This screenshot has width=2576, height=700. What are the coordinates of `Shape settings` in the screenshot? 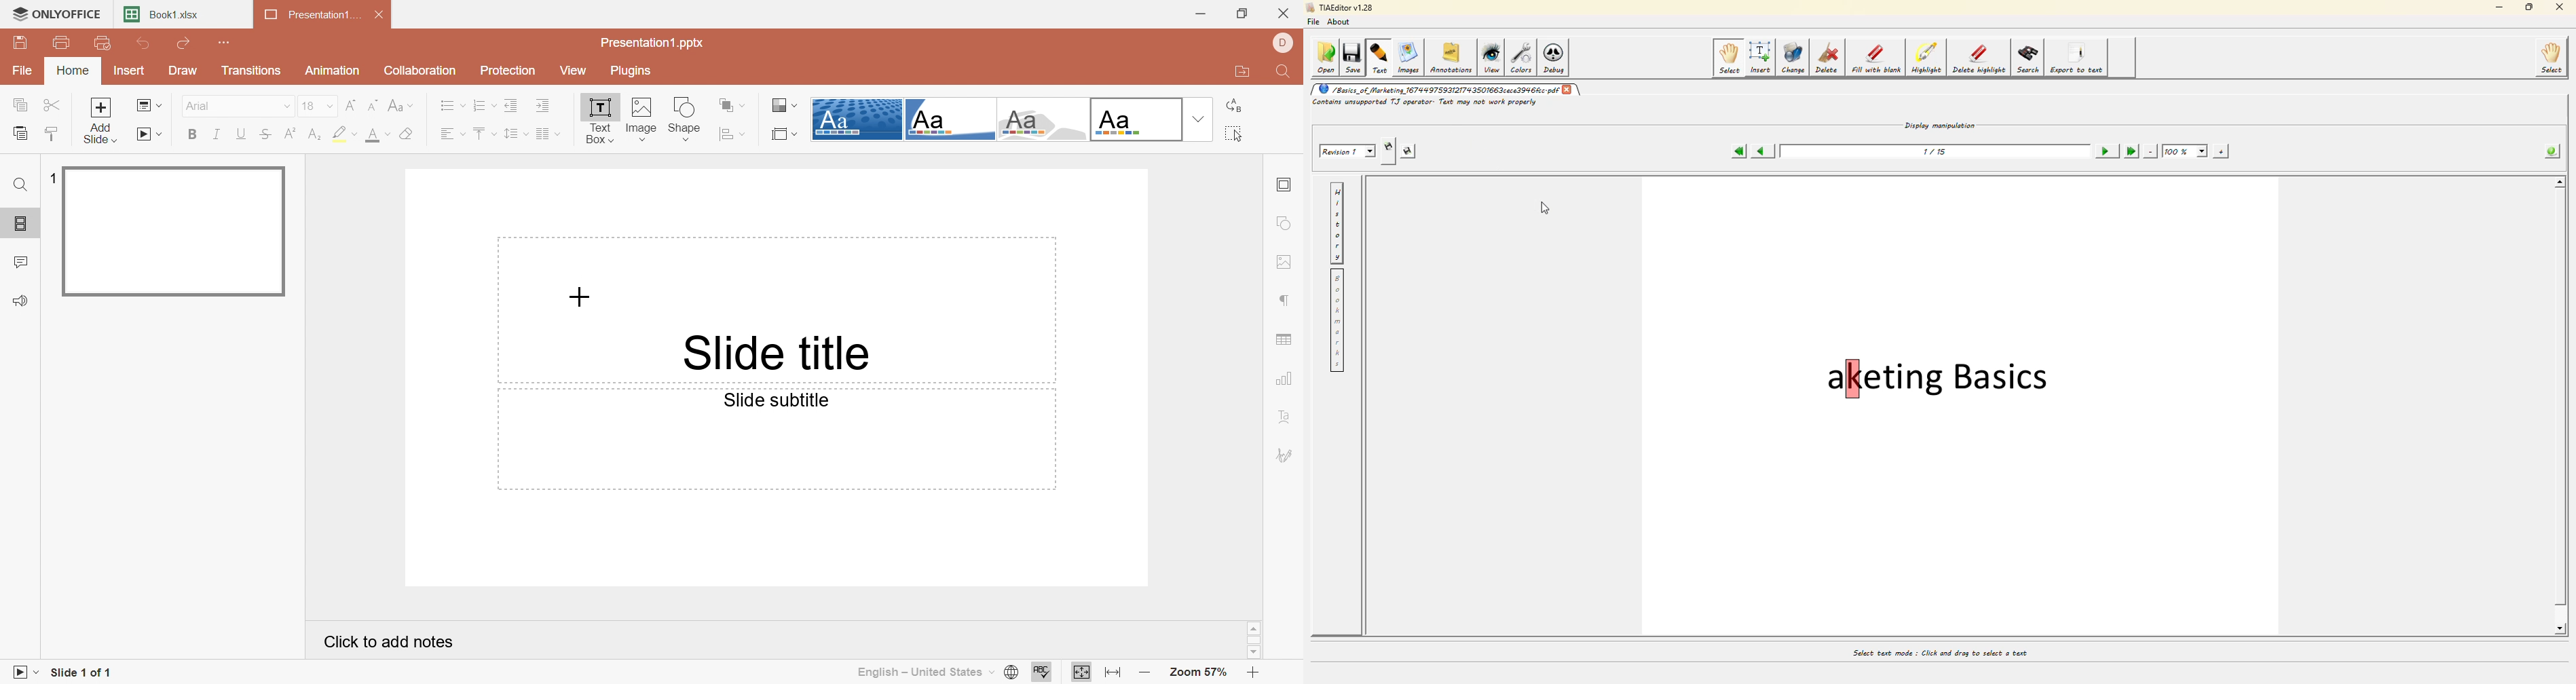 It's located at (1288, 223).